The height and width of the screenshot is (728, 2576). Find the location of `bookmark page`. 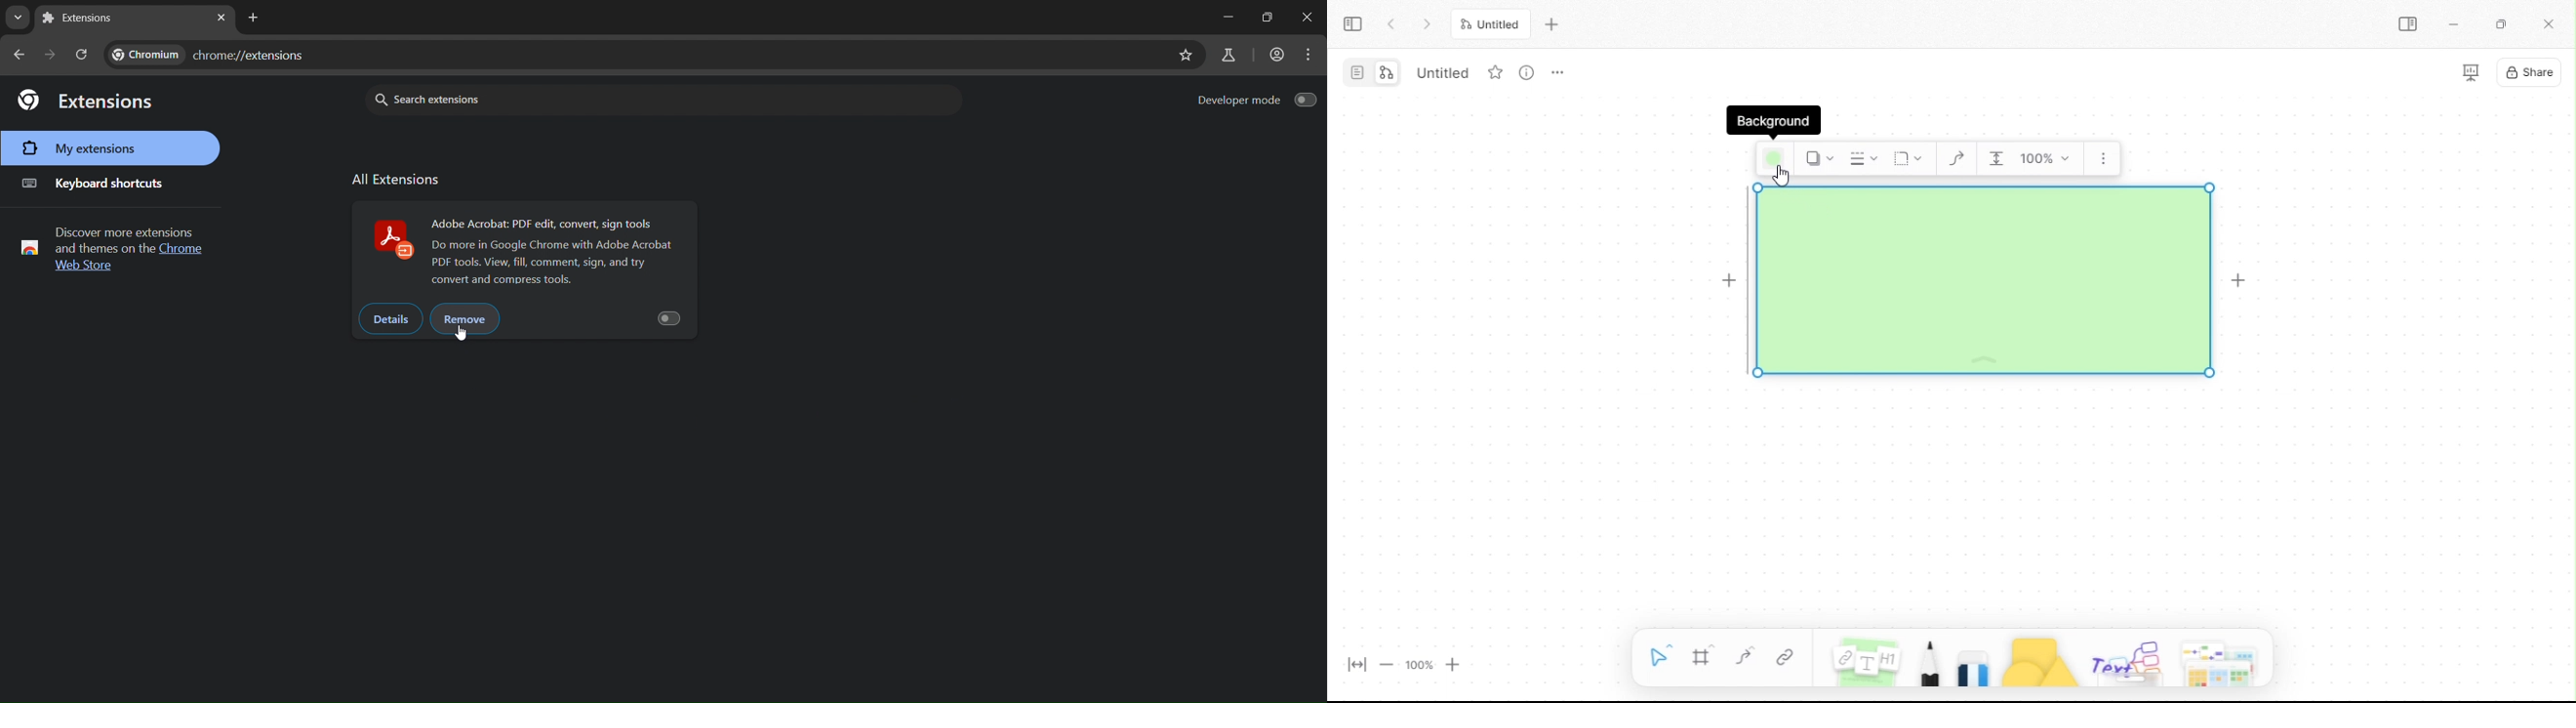

bookmark page is located at coordinates (1189, 57).